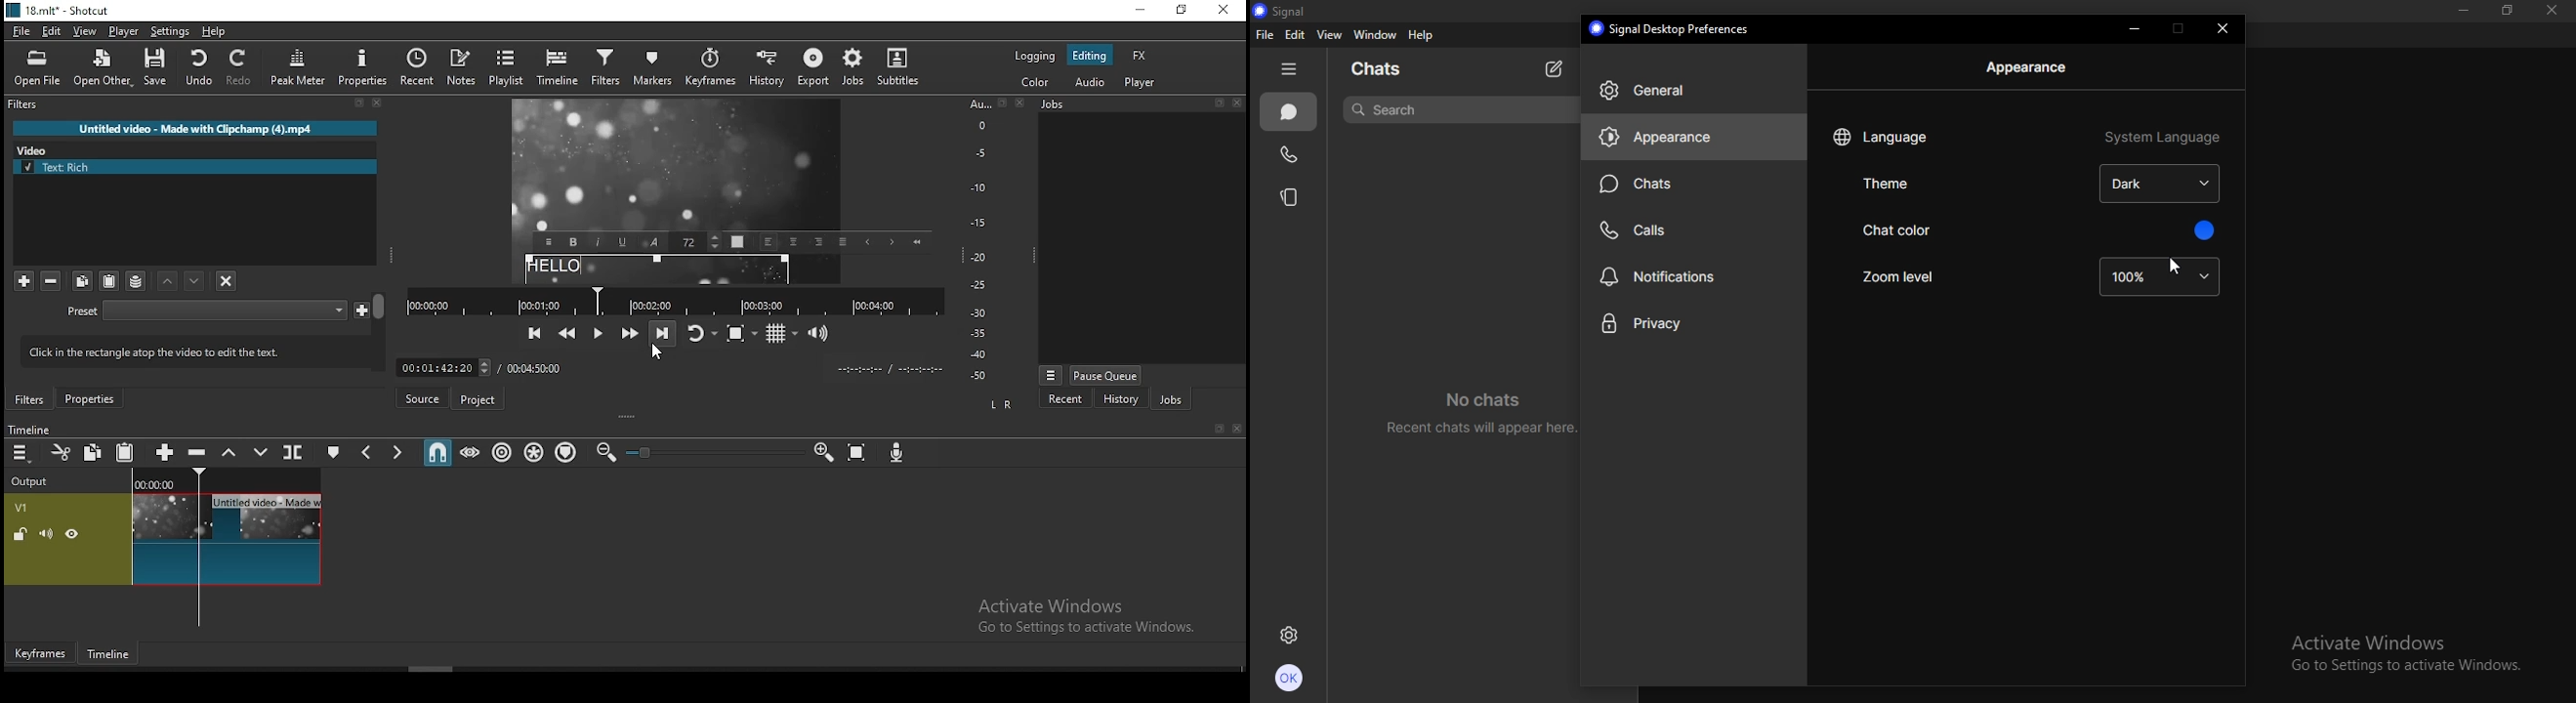 This screenshot has width=2576, height=728. Describe the element at coordinates (136, 280) in the screenshot. I see `save filter sets` at that location.